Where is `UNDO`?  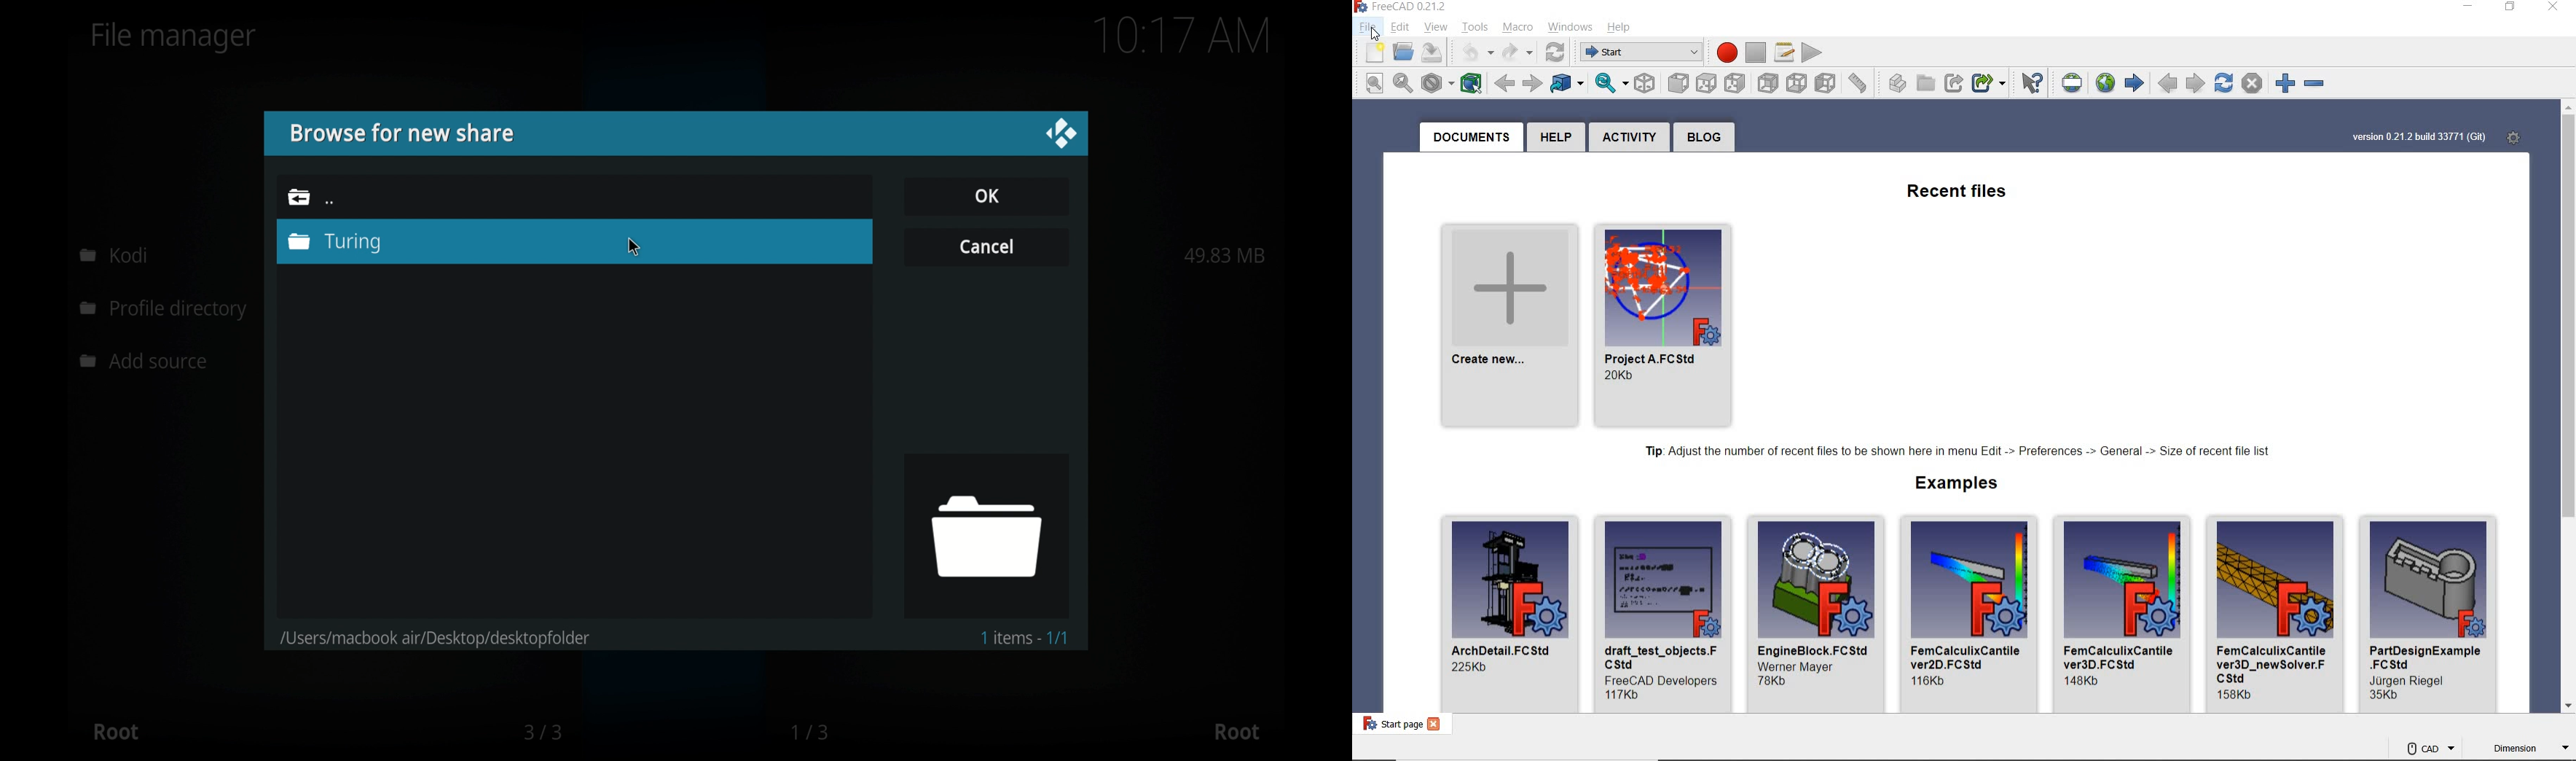 UNDO is located at coordinates (1472, 52).